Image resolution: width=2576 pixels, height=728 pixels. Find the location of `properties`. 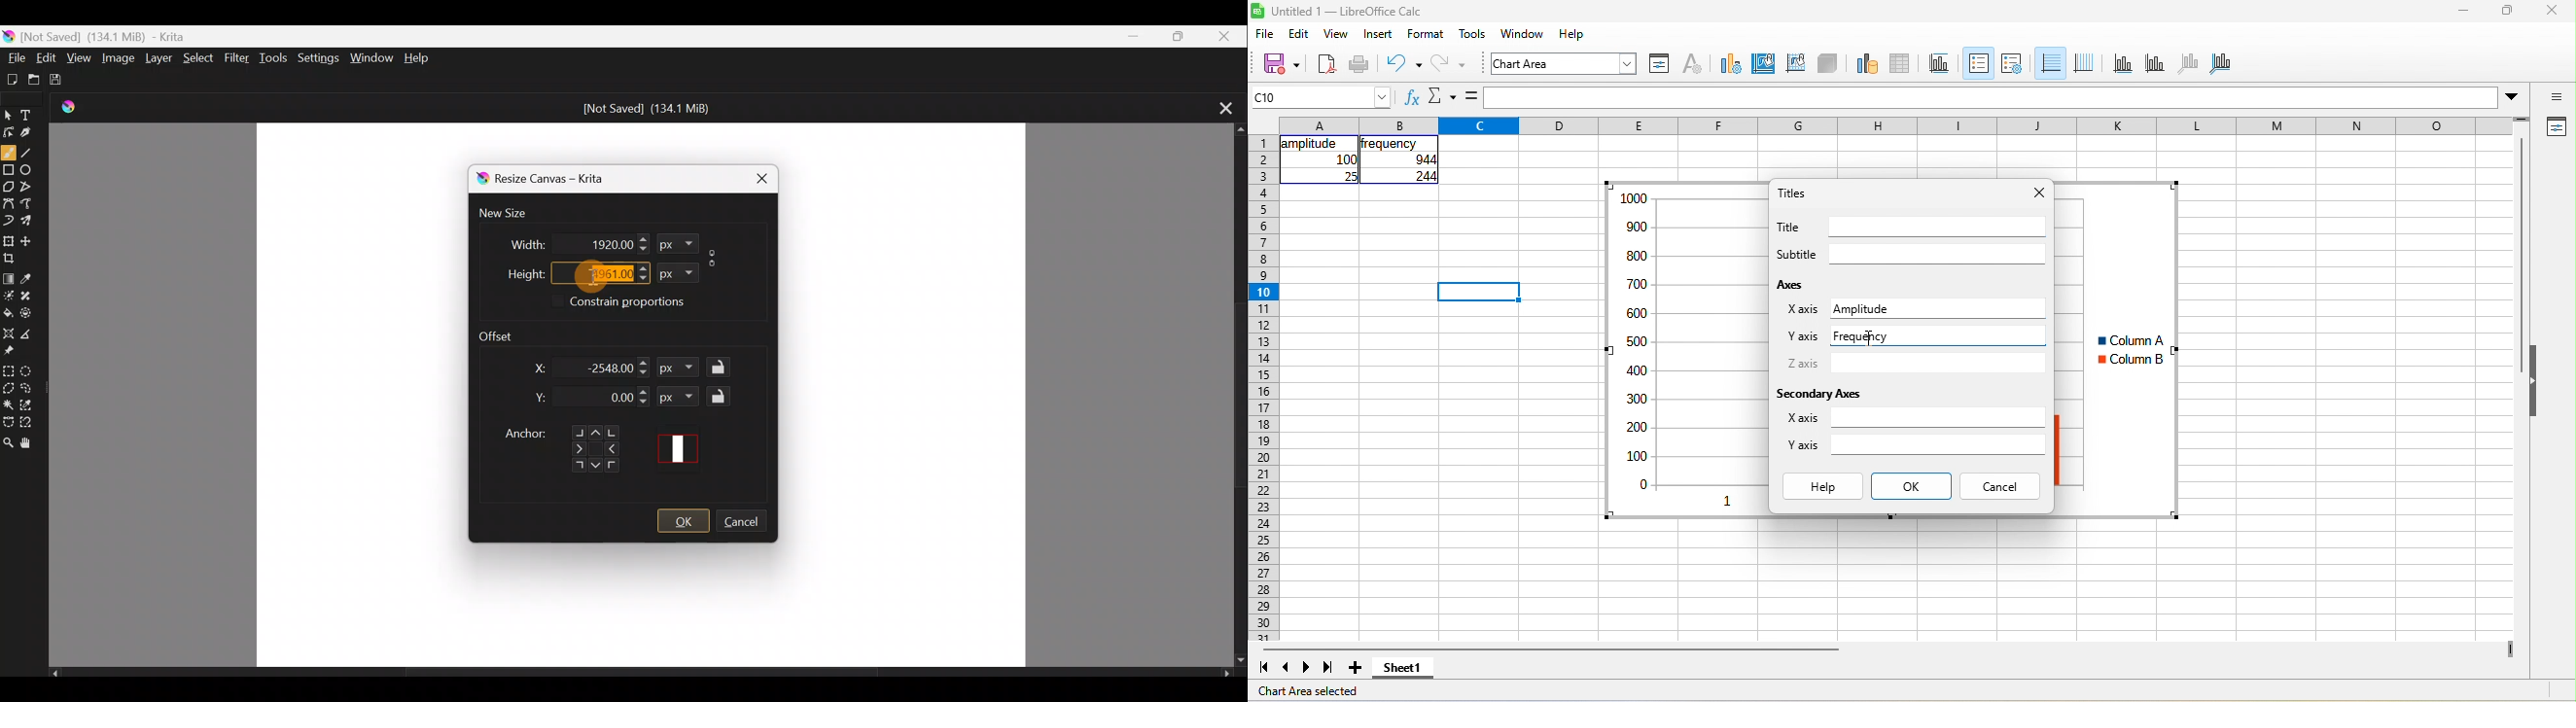

properties is located at coordinates (2555, 127).